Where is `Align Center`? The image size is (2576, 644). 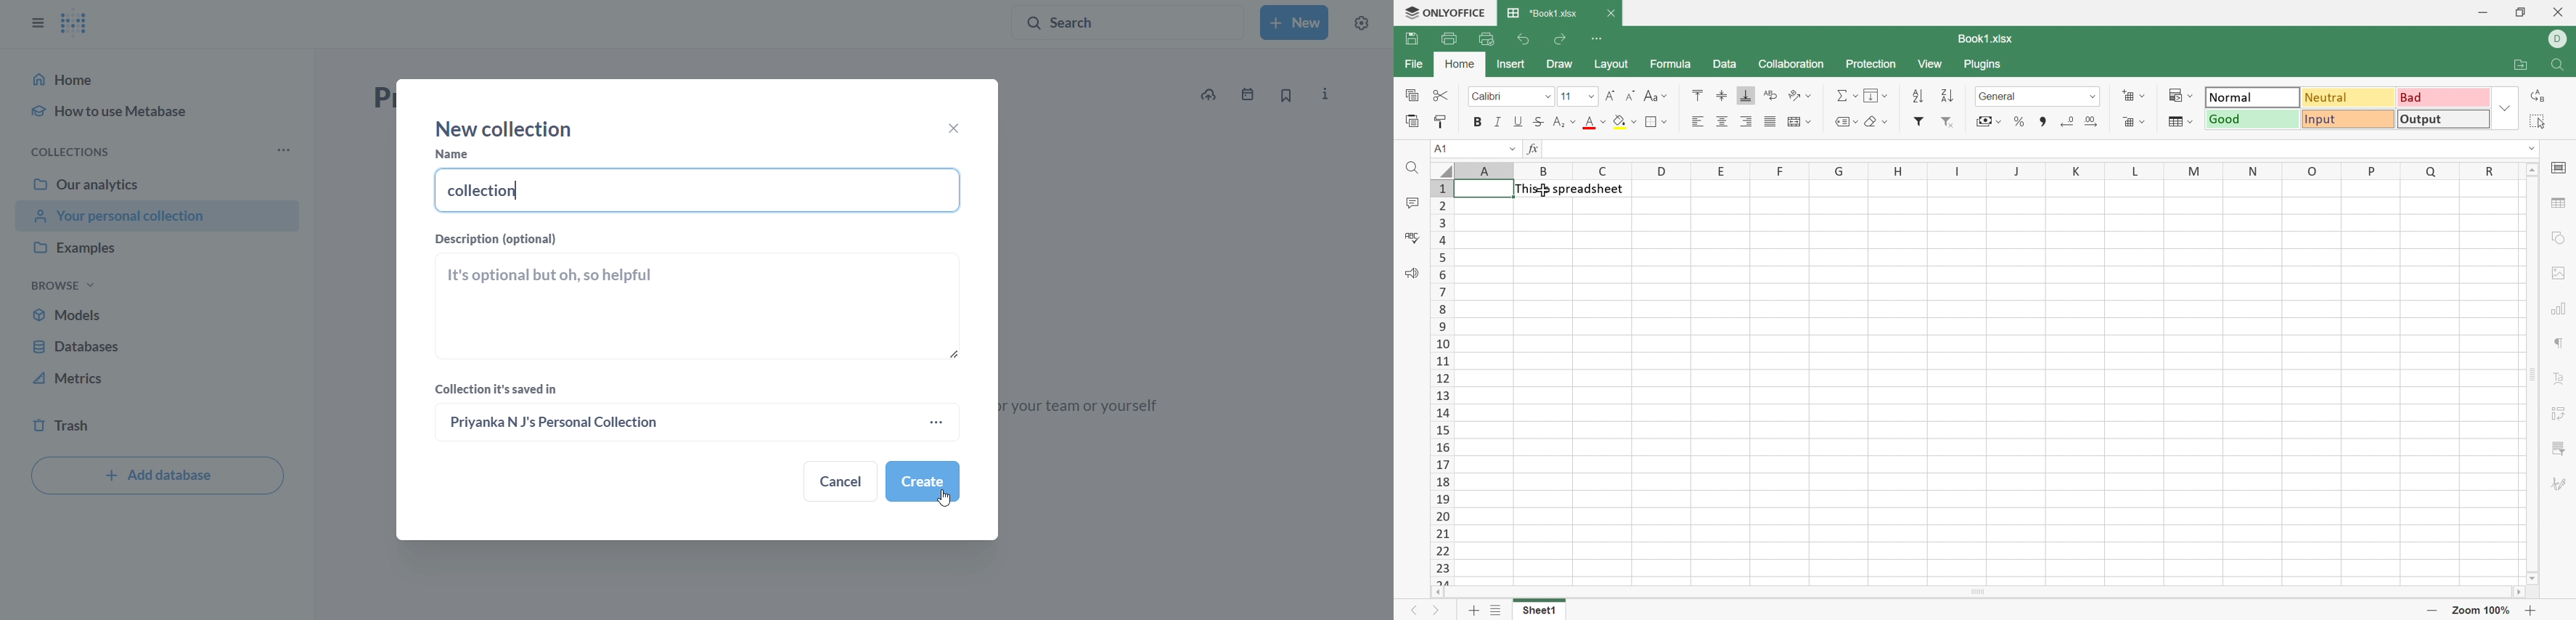
Align Center is located at coordinates (1722, 122).